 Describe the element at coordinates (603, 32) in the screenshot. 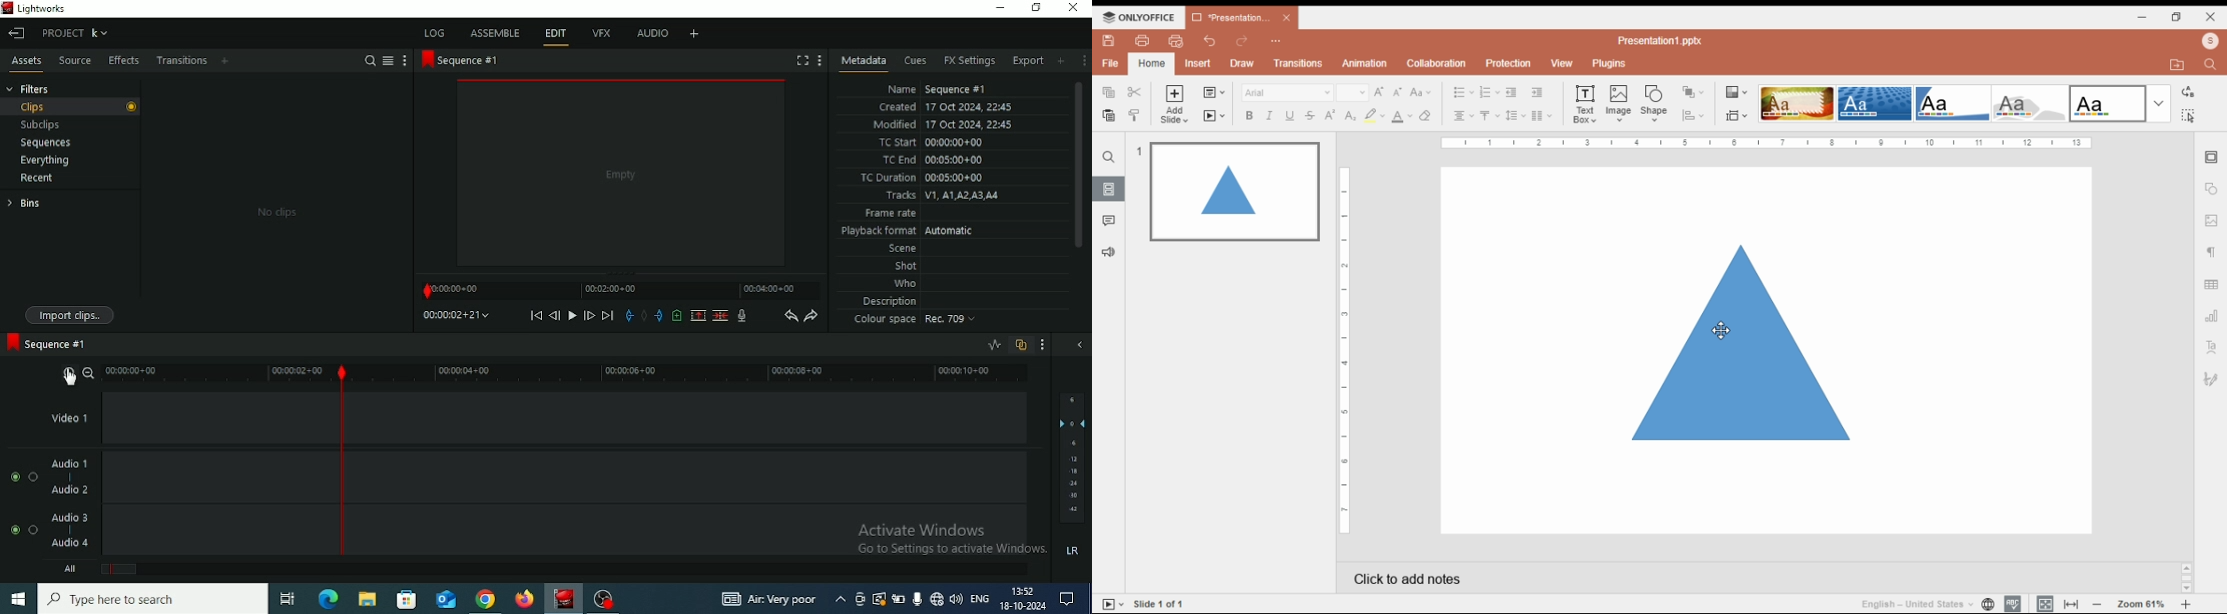

I see `VFX` at that location.